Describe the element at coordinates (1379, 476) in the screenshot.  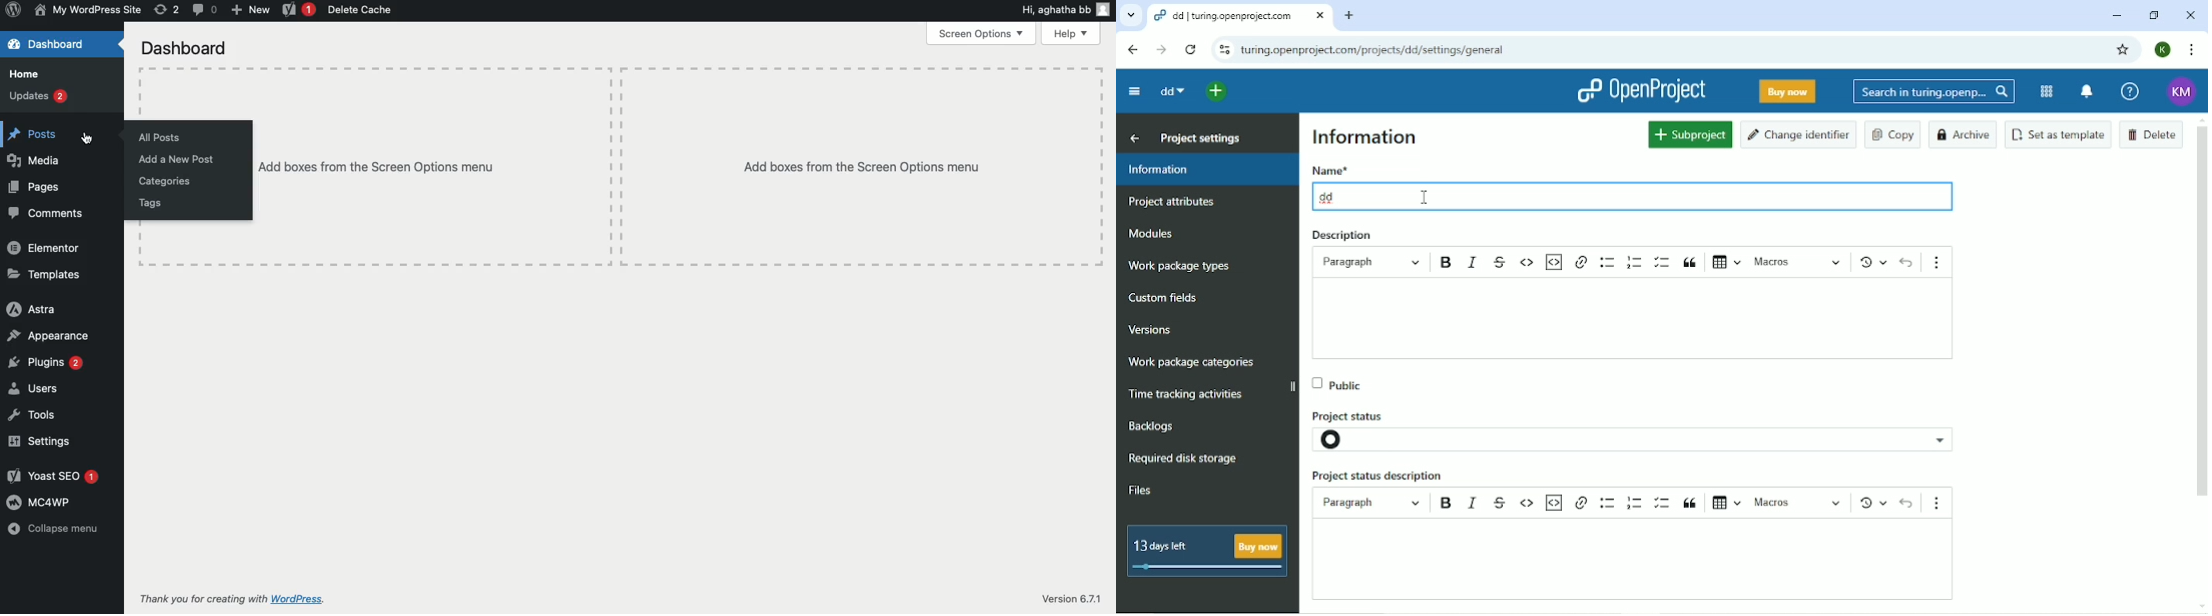
I see `Project status description` at that location.